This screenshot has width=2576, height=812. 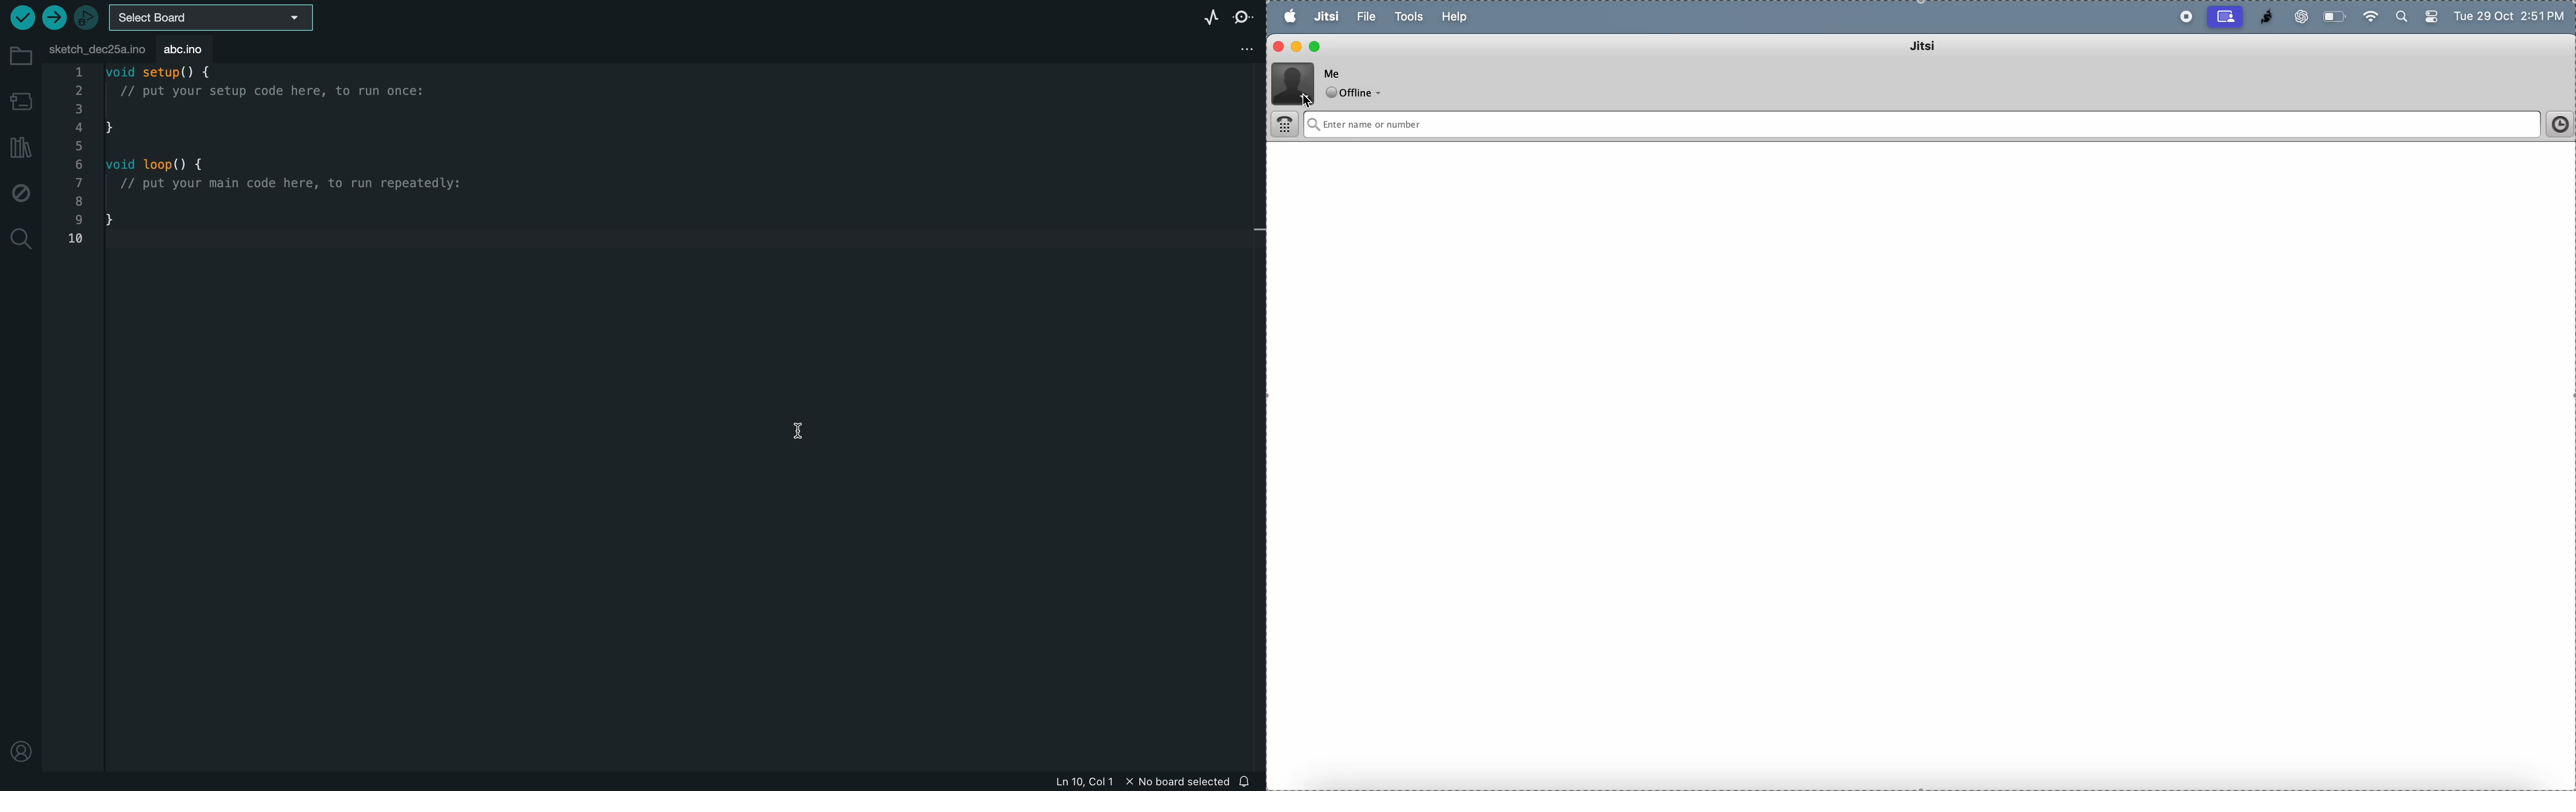 I want to click on maximize, so click(x=1316, y=45).